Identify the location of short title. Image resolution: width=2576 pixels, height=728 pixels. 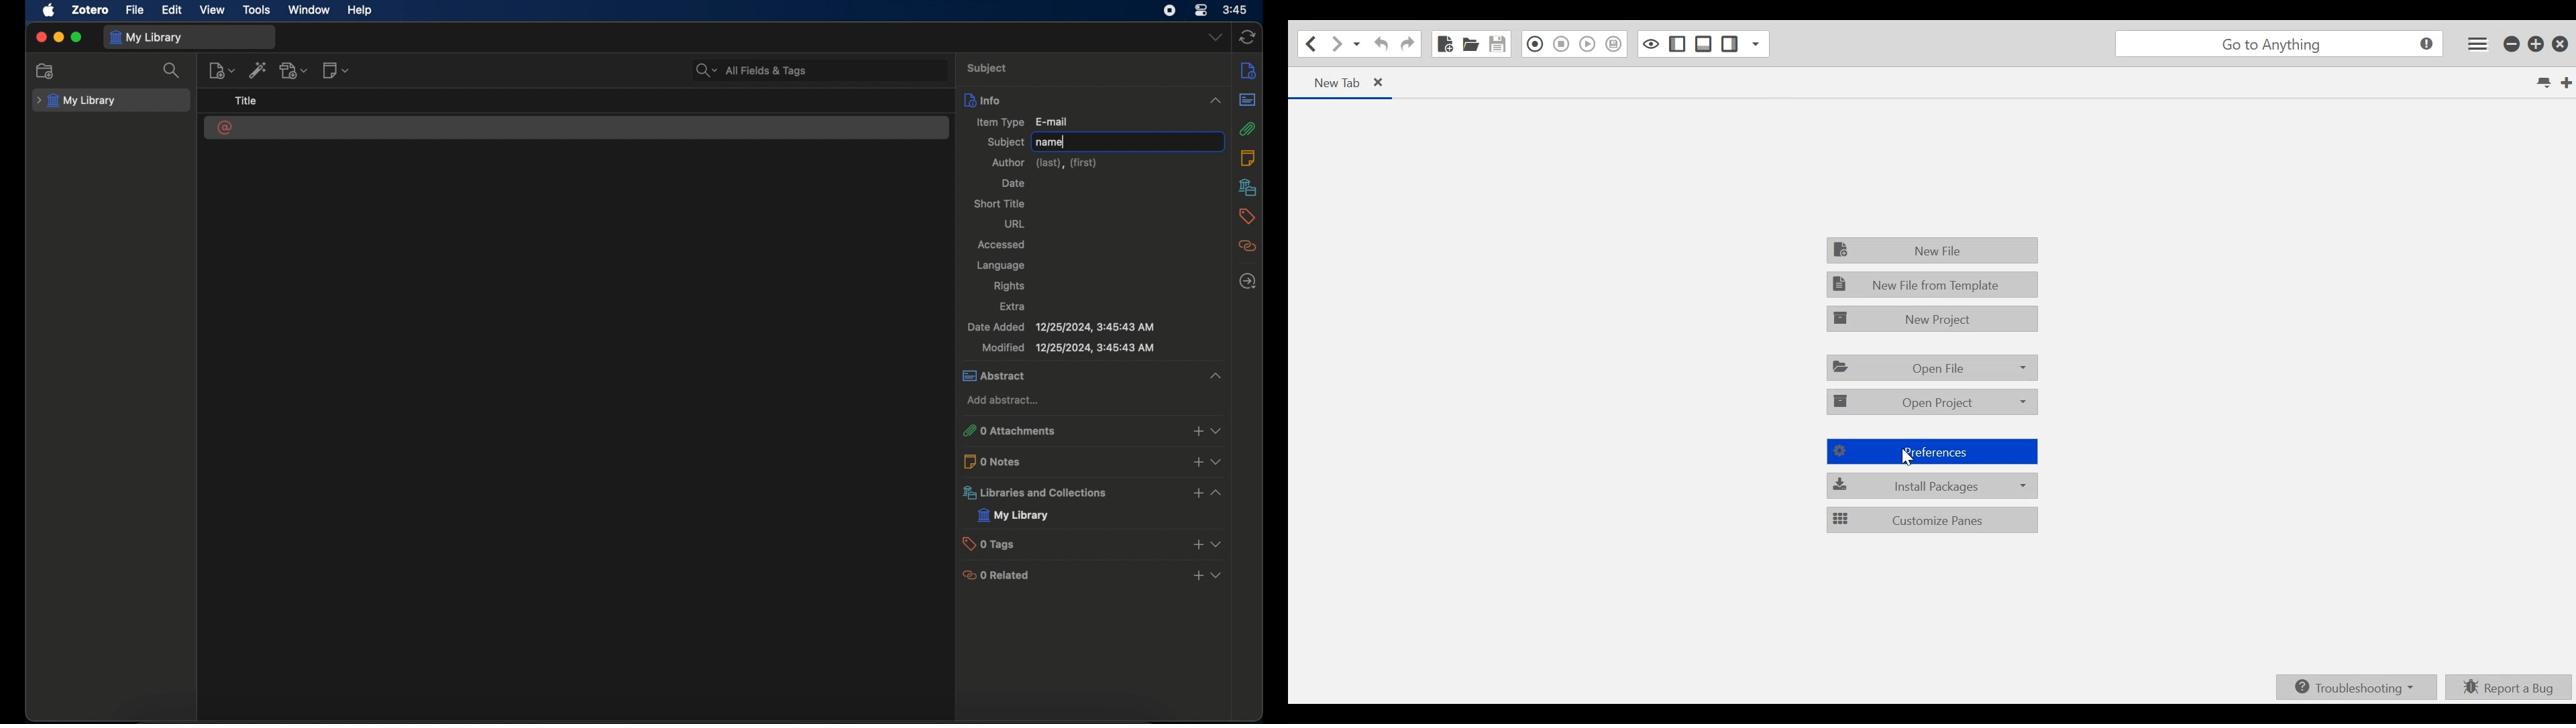
(1000, 203).